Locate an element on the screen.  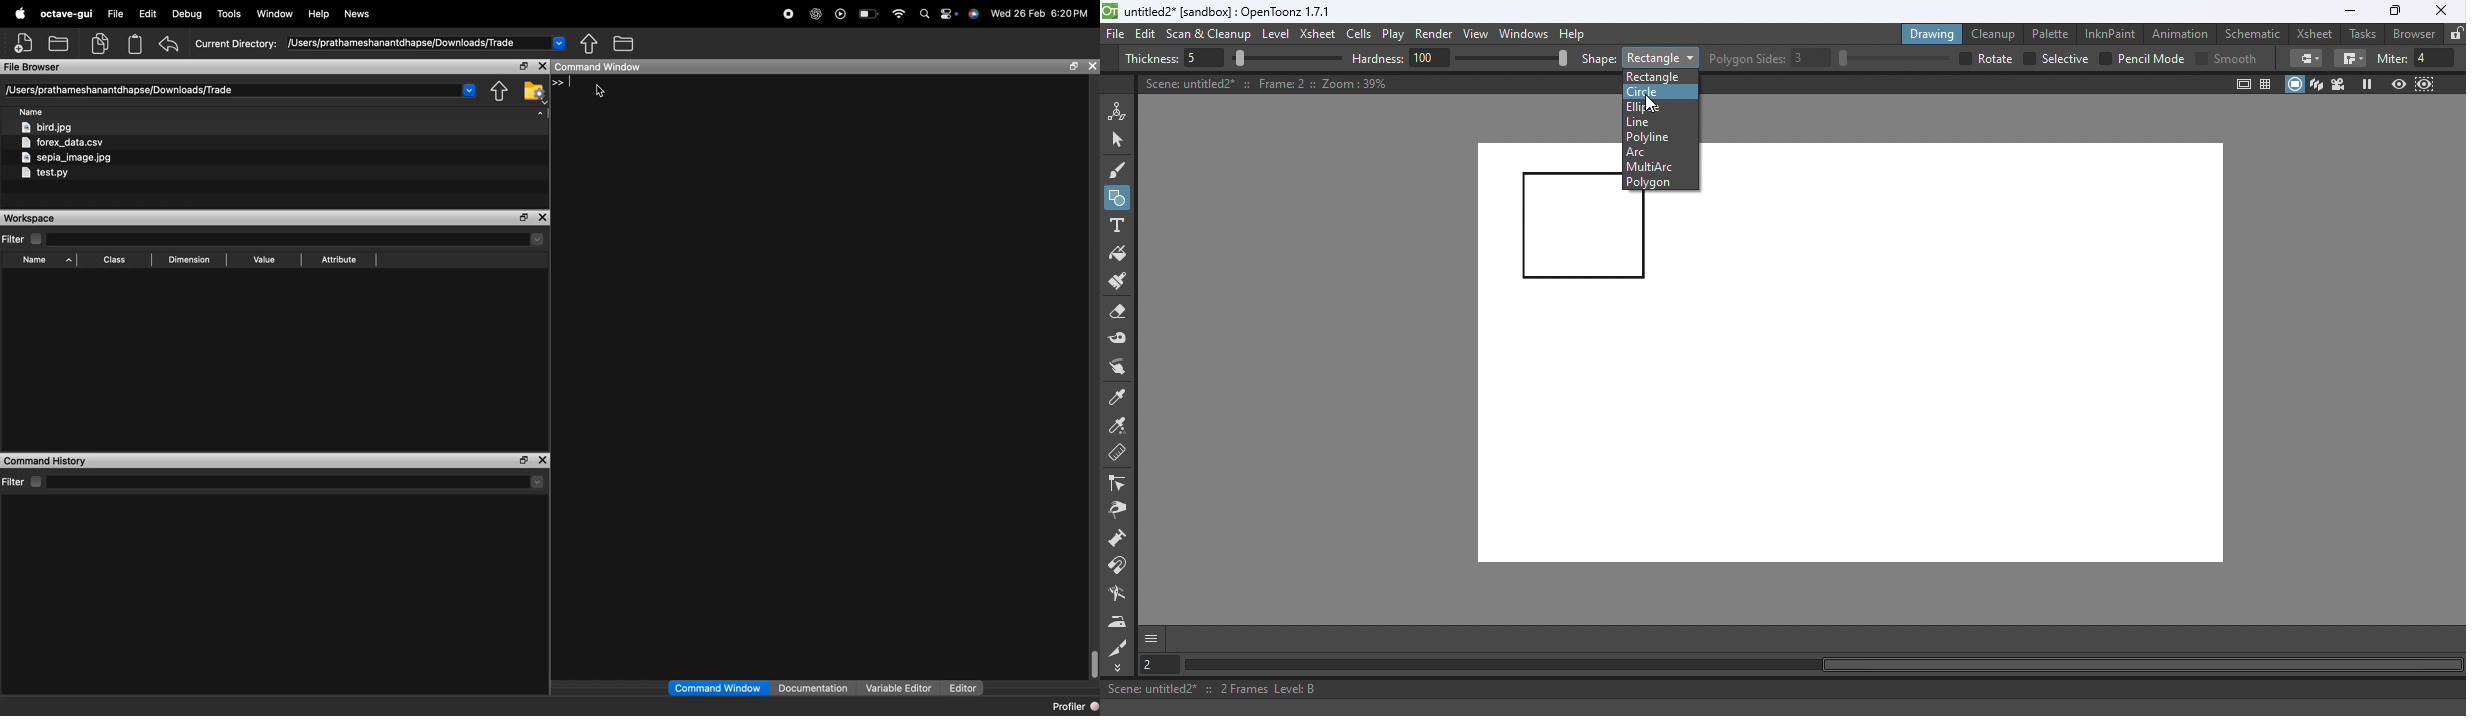
bird.jpg is located at coordinates (49, 127).